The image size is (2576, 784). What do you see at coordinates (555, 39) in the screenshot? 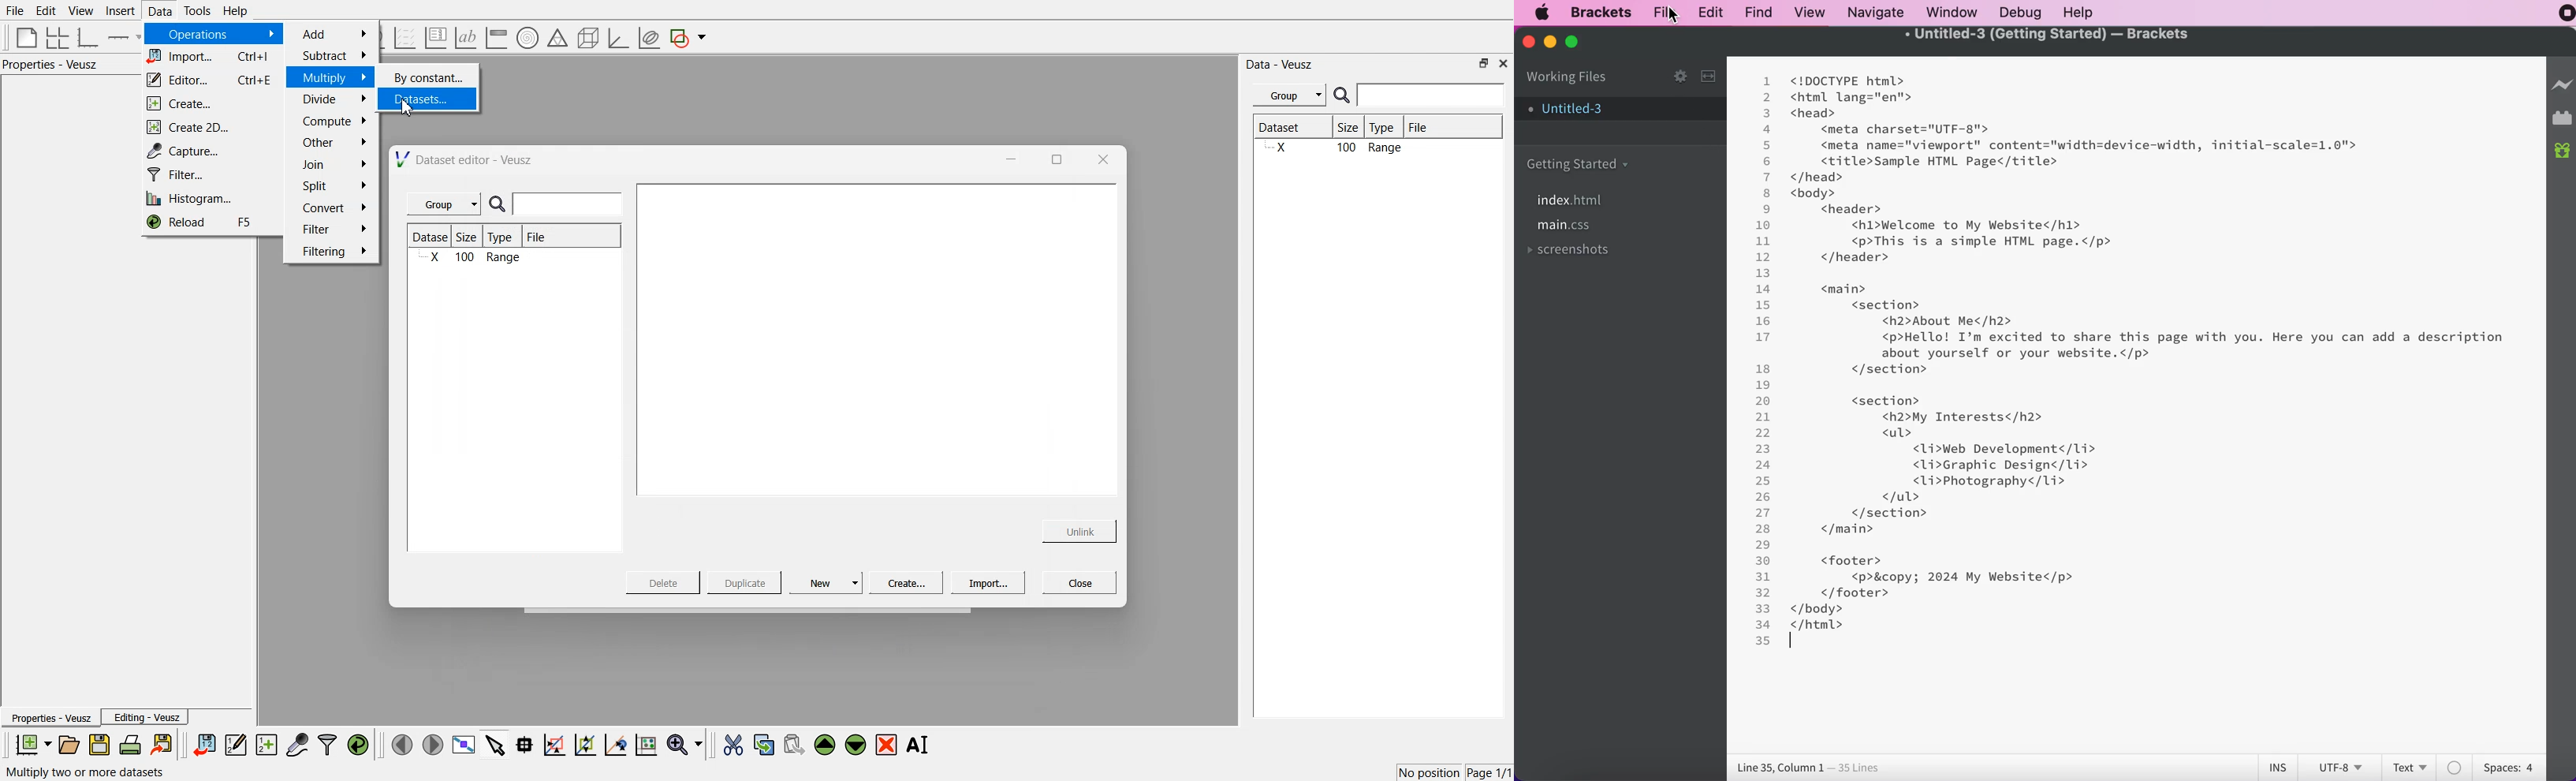
I see `ternary shapes` at bounding box center [555, 39].